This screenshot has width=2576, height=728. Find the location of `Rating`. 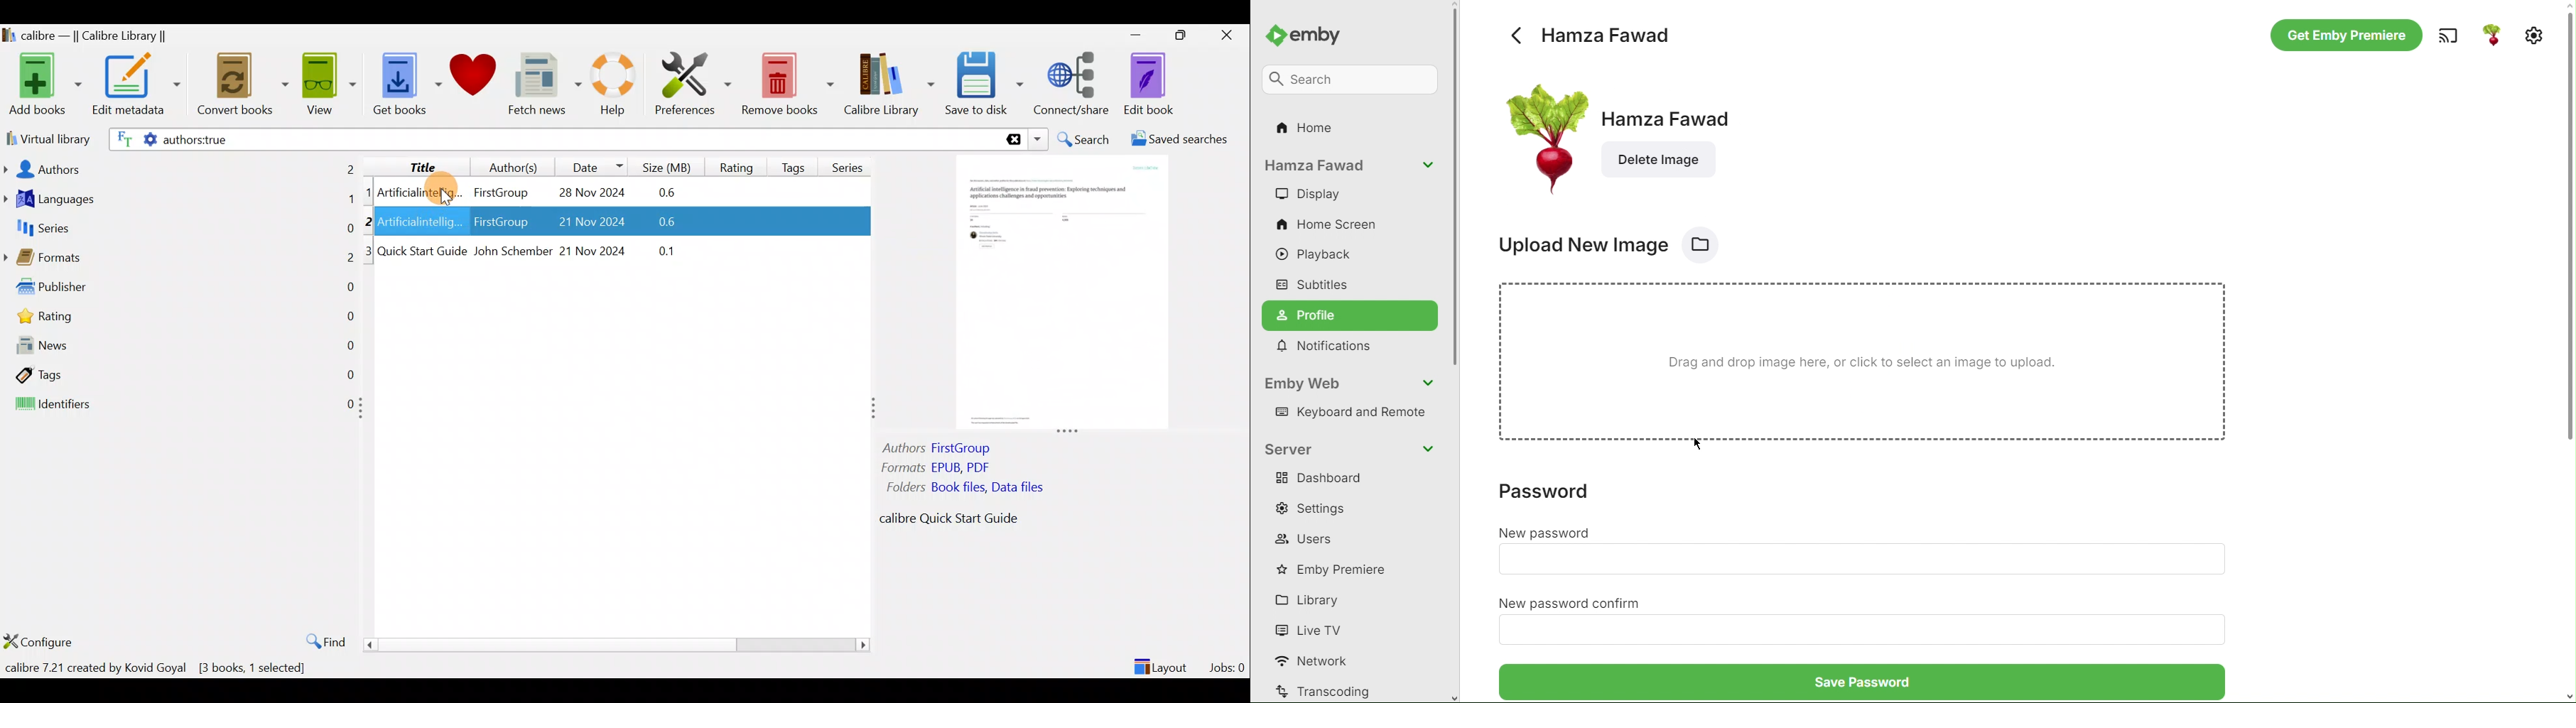

Rating is located at coordinates (184, 320).